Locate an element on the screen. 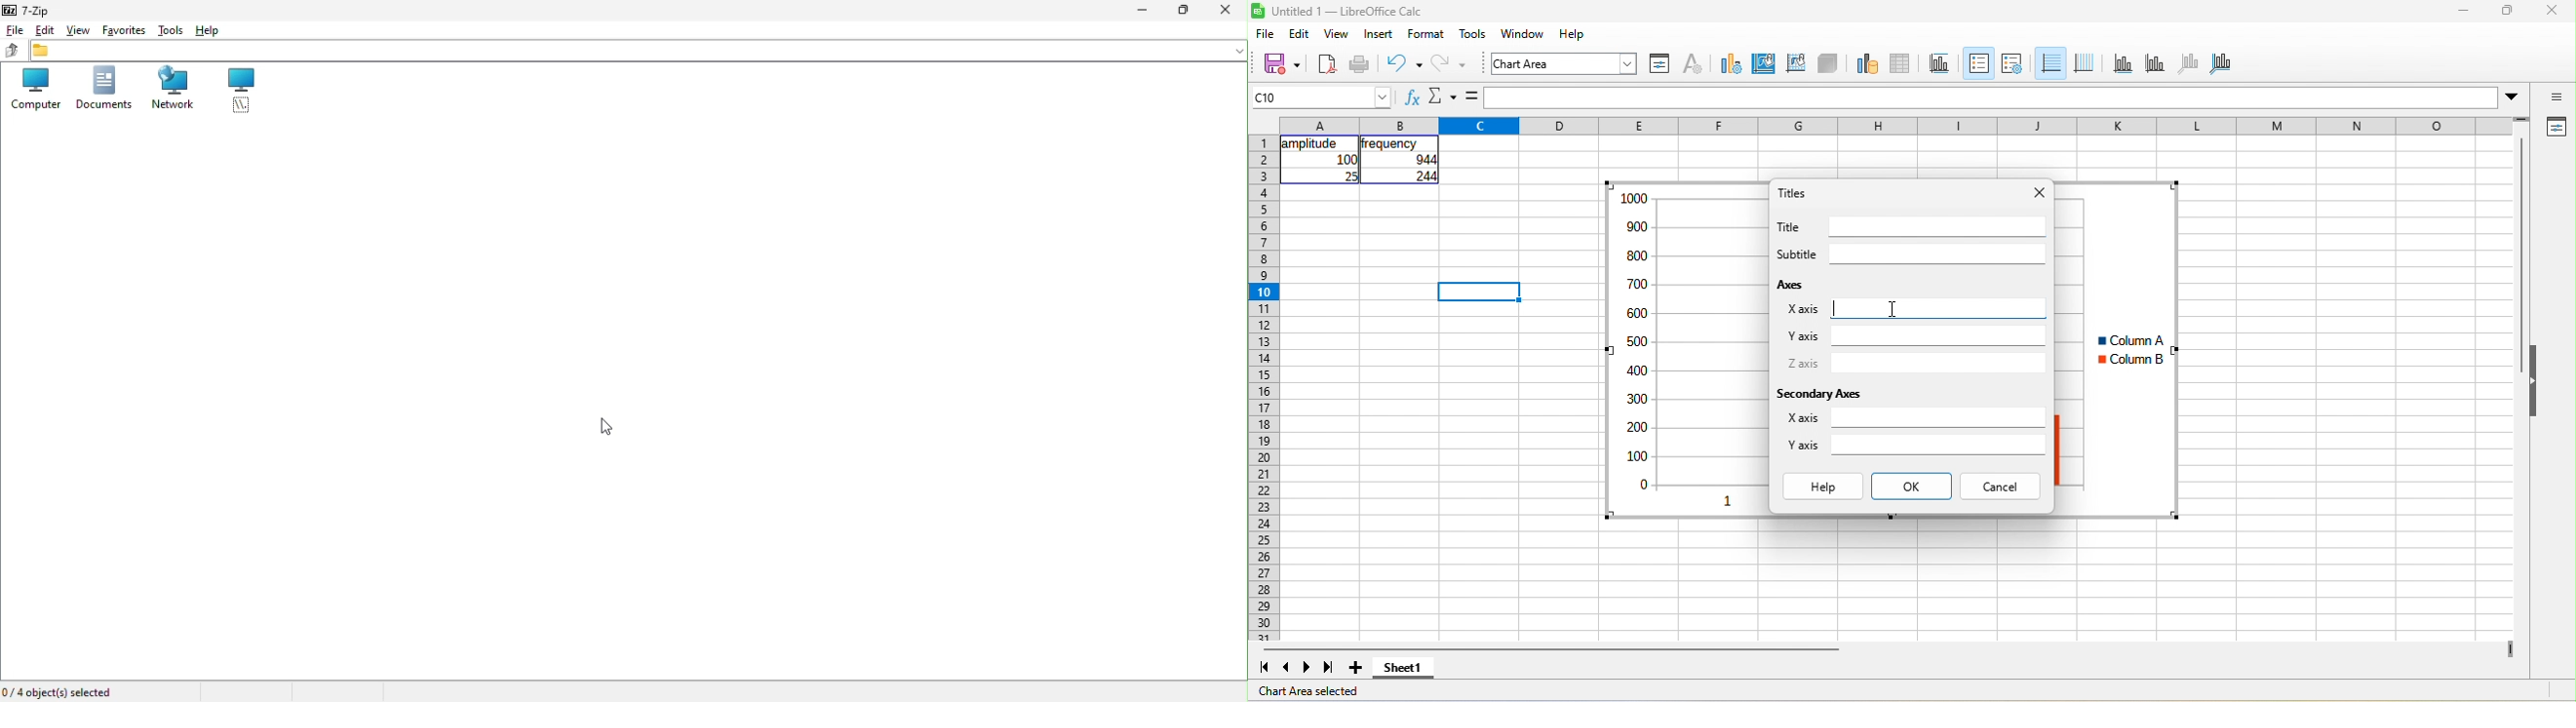 This screenshot has height=728, width=2576. data table is located at coordinates (1901, 64).